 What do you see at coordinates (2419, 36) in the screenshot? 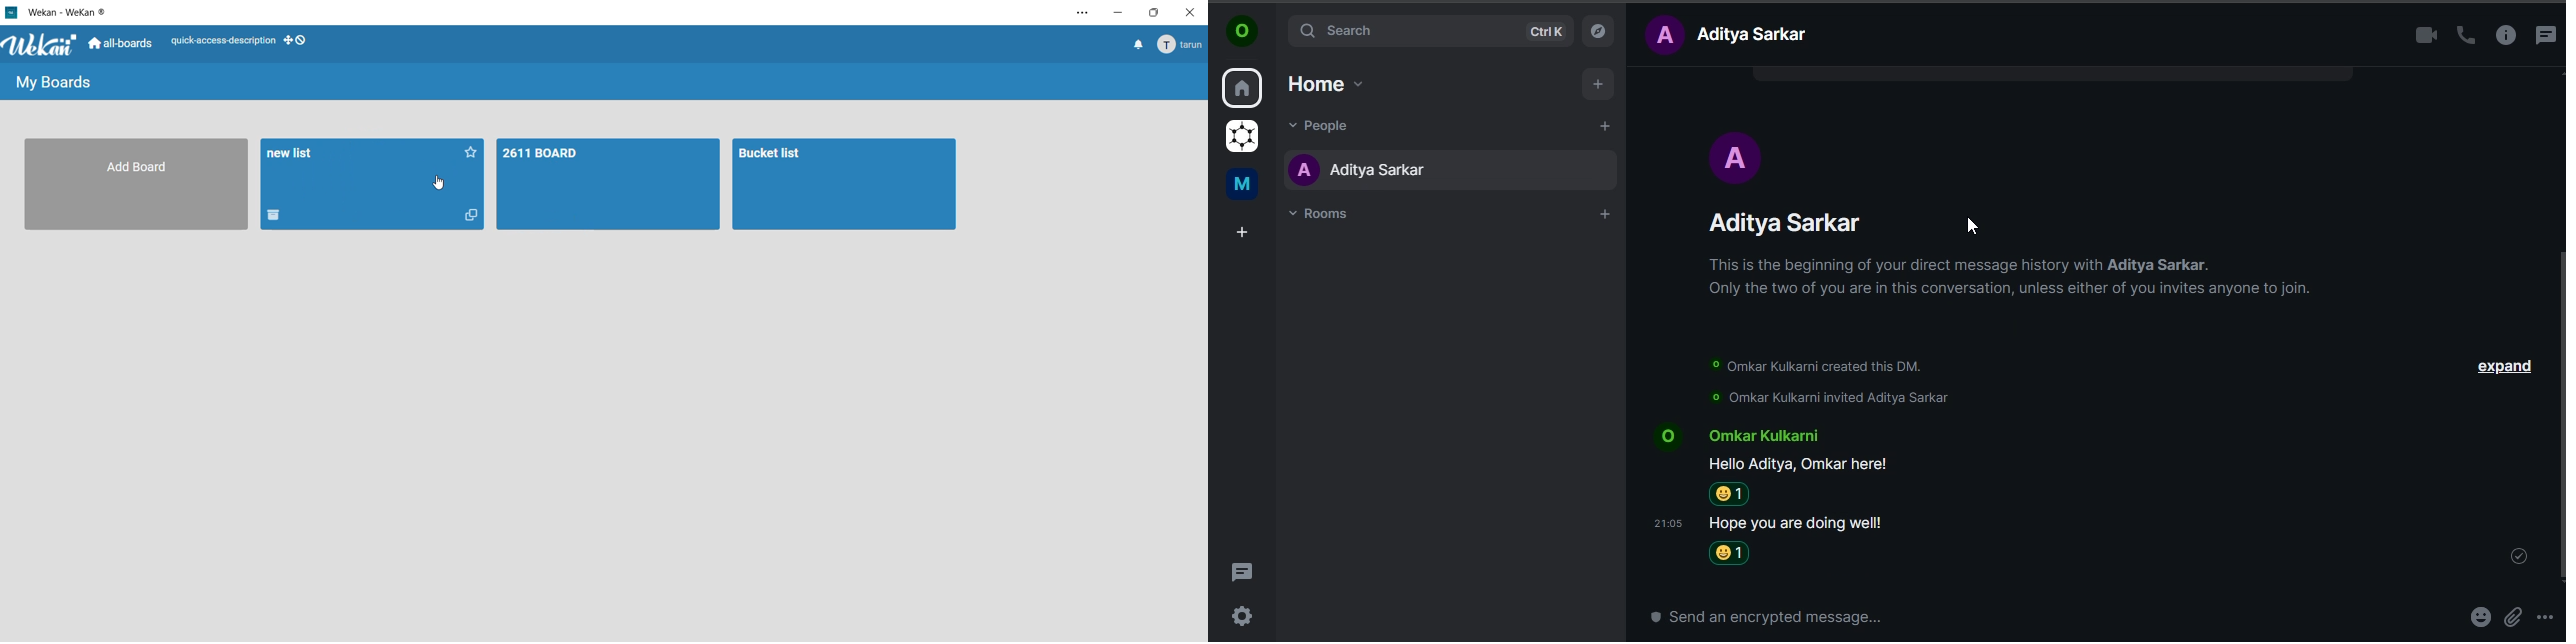
I see `video call` at bounding box center [2419, 36].